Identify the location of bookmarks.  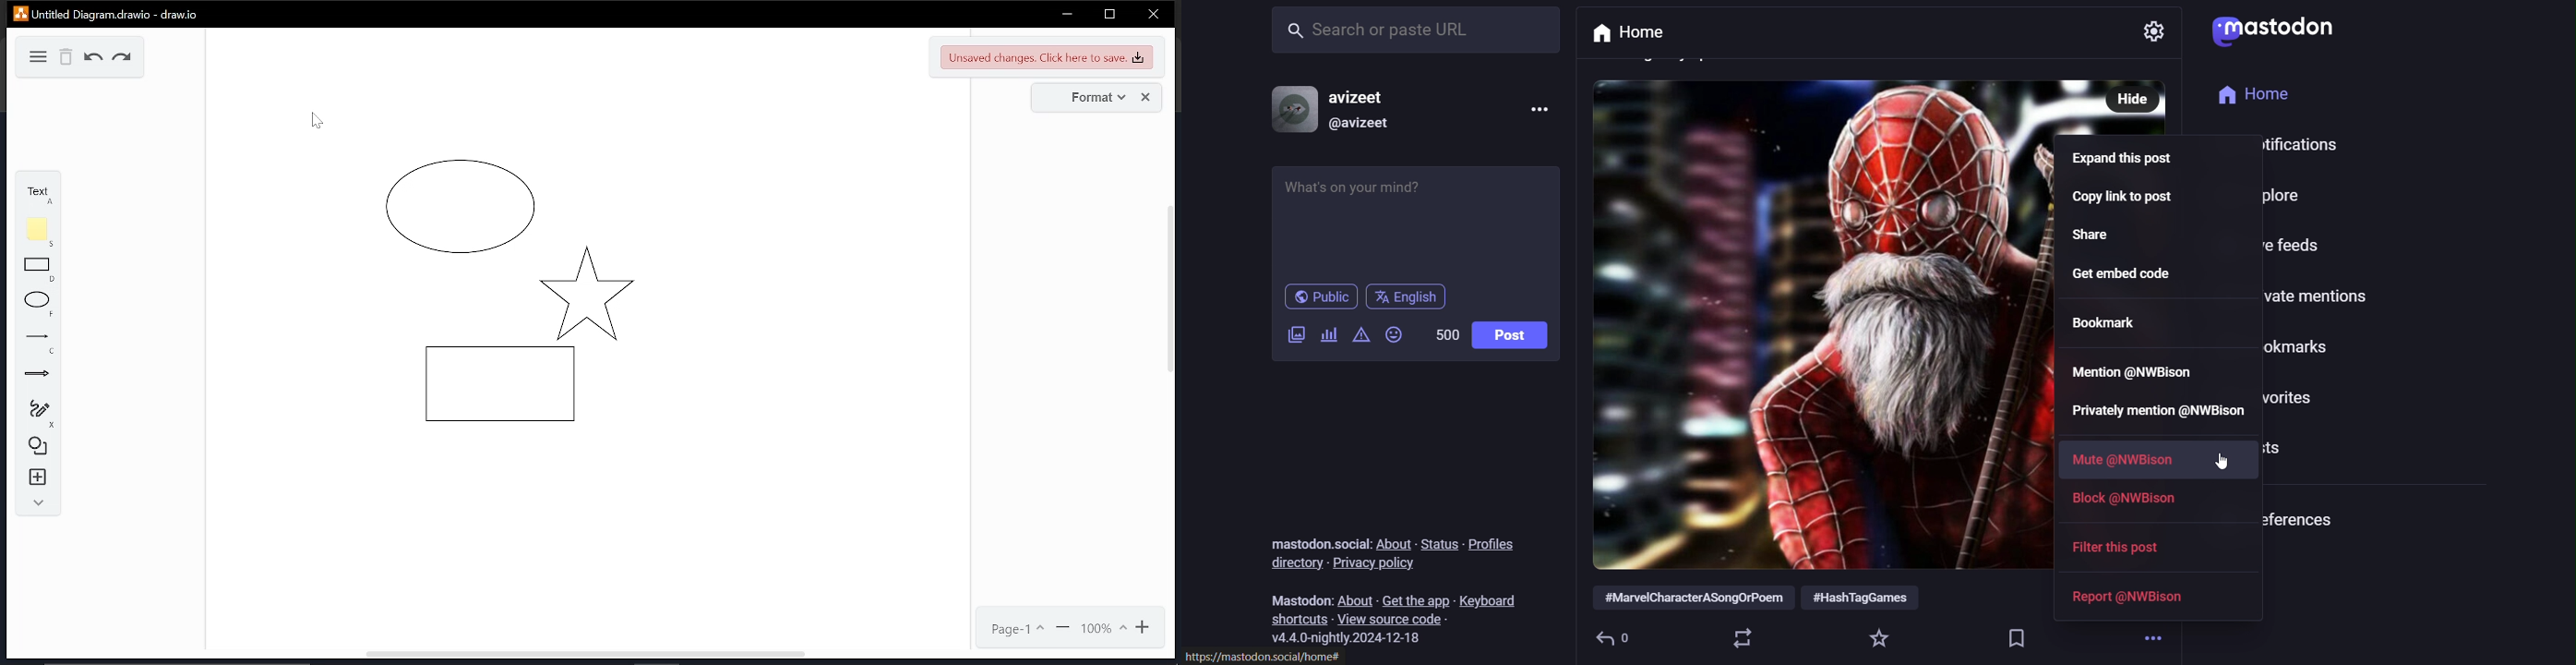
(2019, 634).